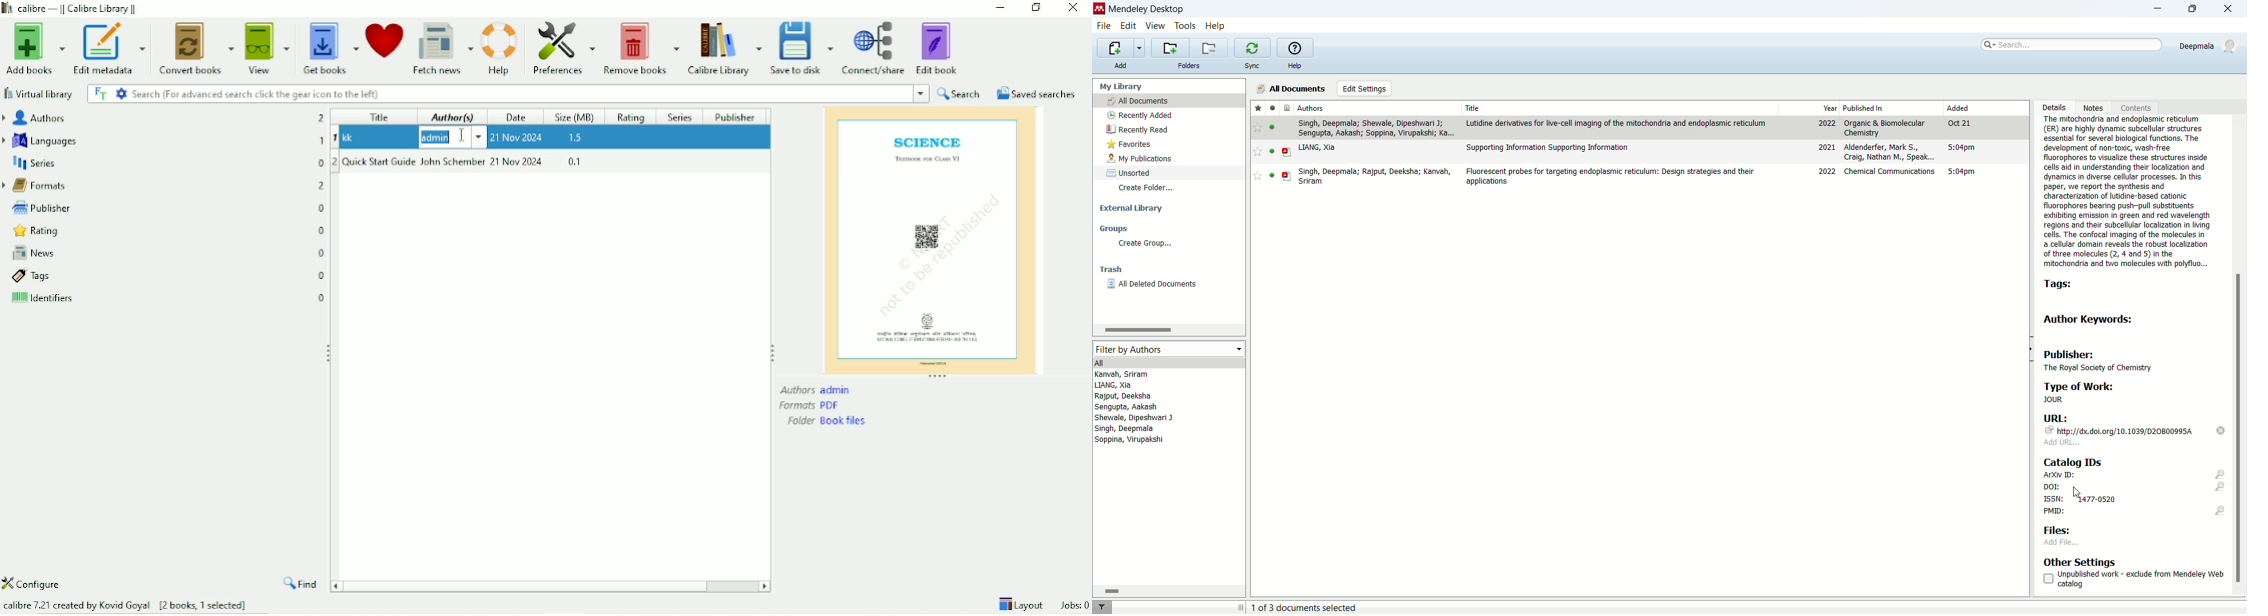 Image resolution: width=2268 pixels, height=616 pixels. What do you see at coordinates (2127, 193) in the screenshot?
I see `Abstract:The mitochondria and endoplasmic reticulum(ER) are highly dynamic subcellular structures essential for several biological functions. The development of non-toxic, wash-free fluorophores to visualize these structures inside cells aid in understanding their localization and dynamics in diverse cellular processes. In this paper, we report the synthesis and characterization of lutidine-based cationic fluorophores bearing push-pull substituents exhibiting emission in green and red wavelength regions and their subcellular localization in living cells. The confocal imaging of the molecules in a cellular domain reveals the robust localization of three molecules (2, 4 and 5) in the mitochondria and two molecules with polyfluo` at bounding box center [2127, 193].